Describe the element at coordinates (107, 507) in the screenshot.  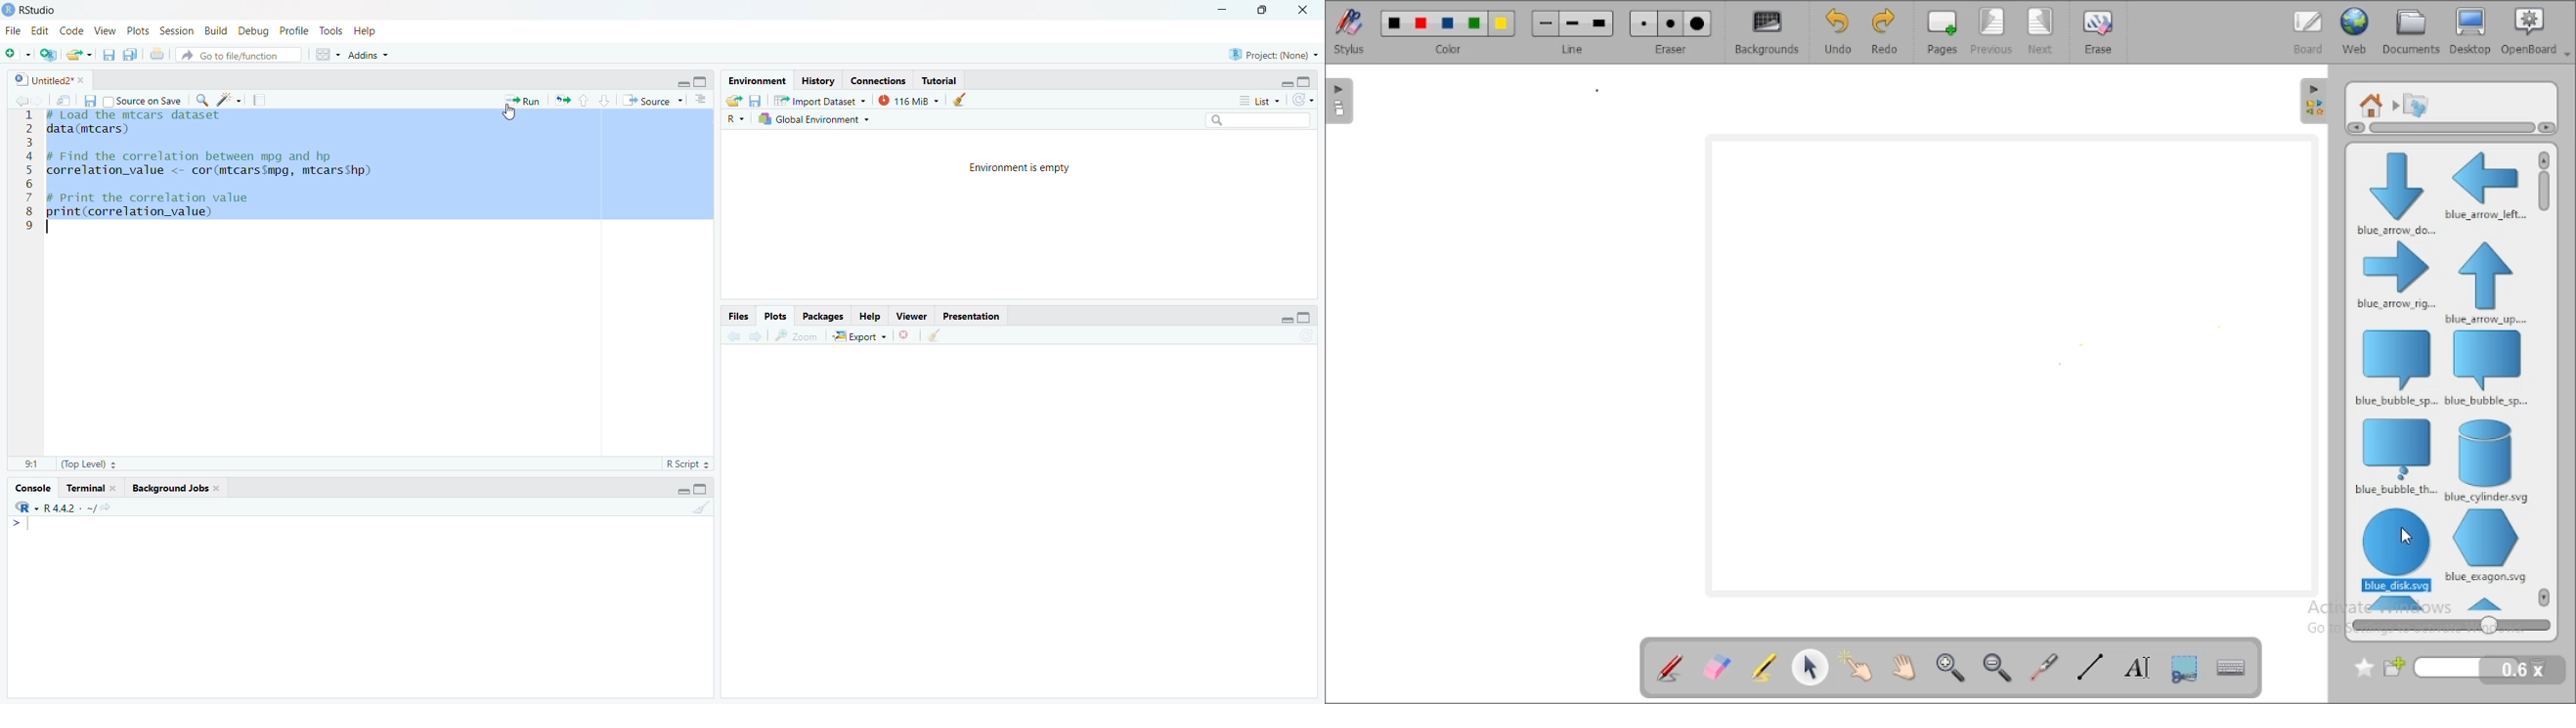
I see `View the current working directory` at that location.